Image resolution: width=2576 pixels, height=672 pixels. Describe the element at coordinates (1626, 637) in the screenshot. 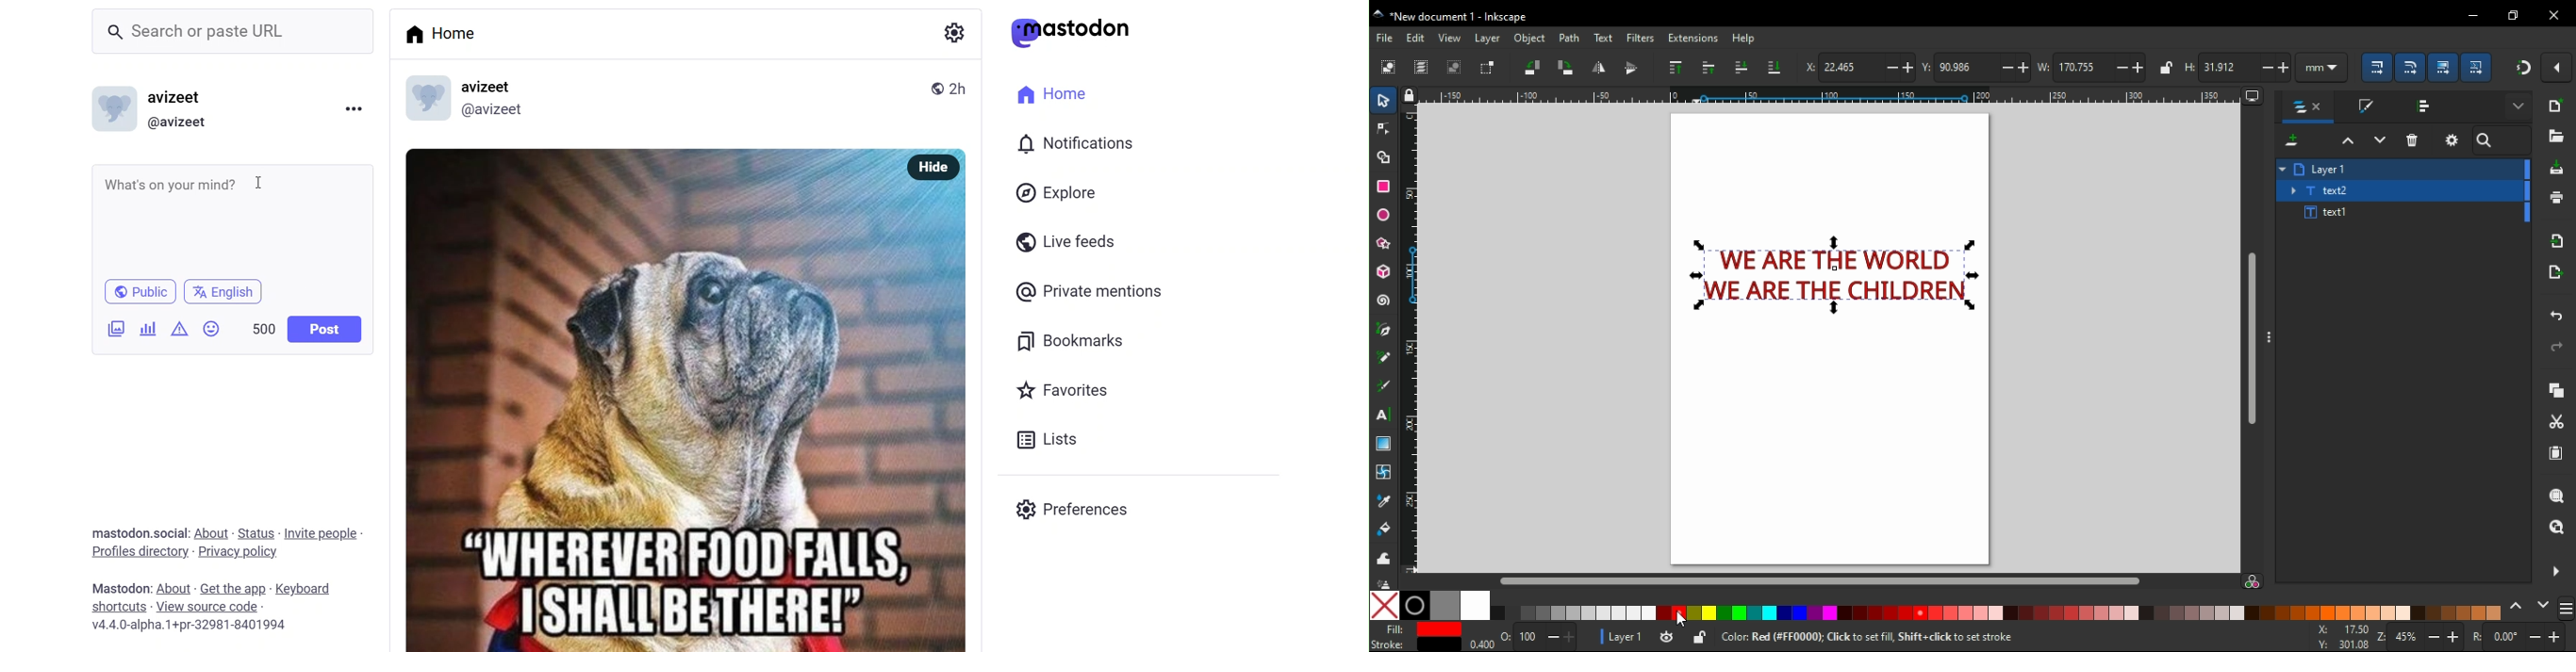

I see `layer 1` at that location.